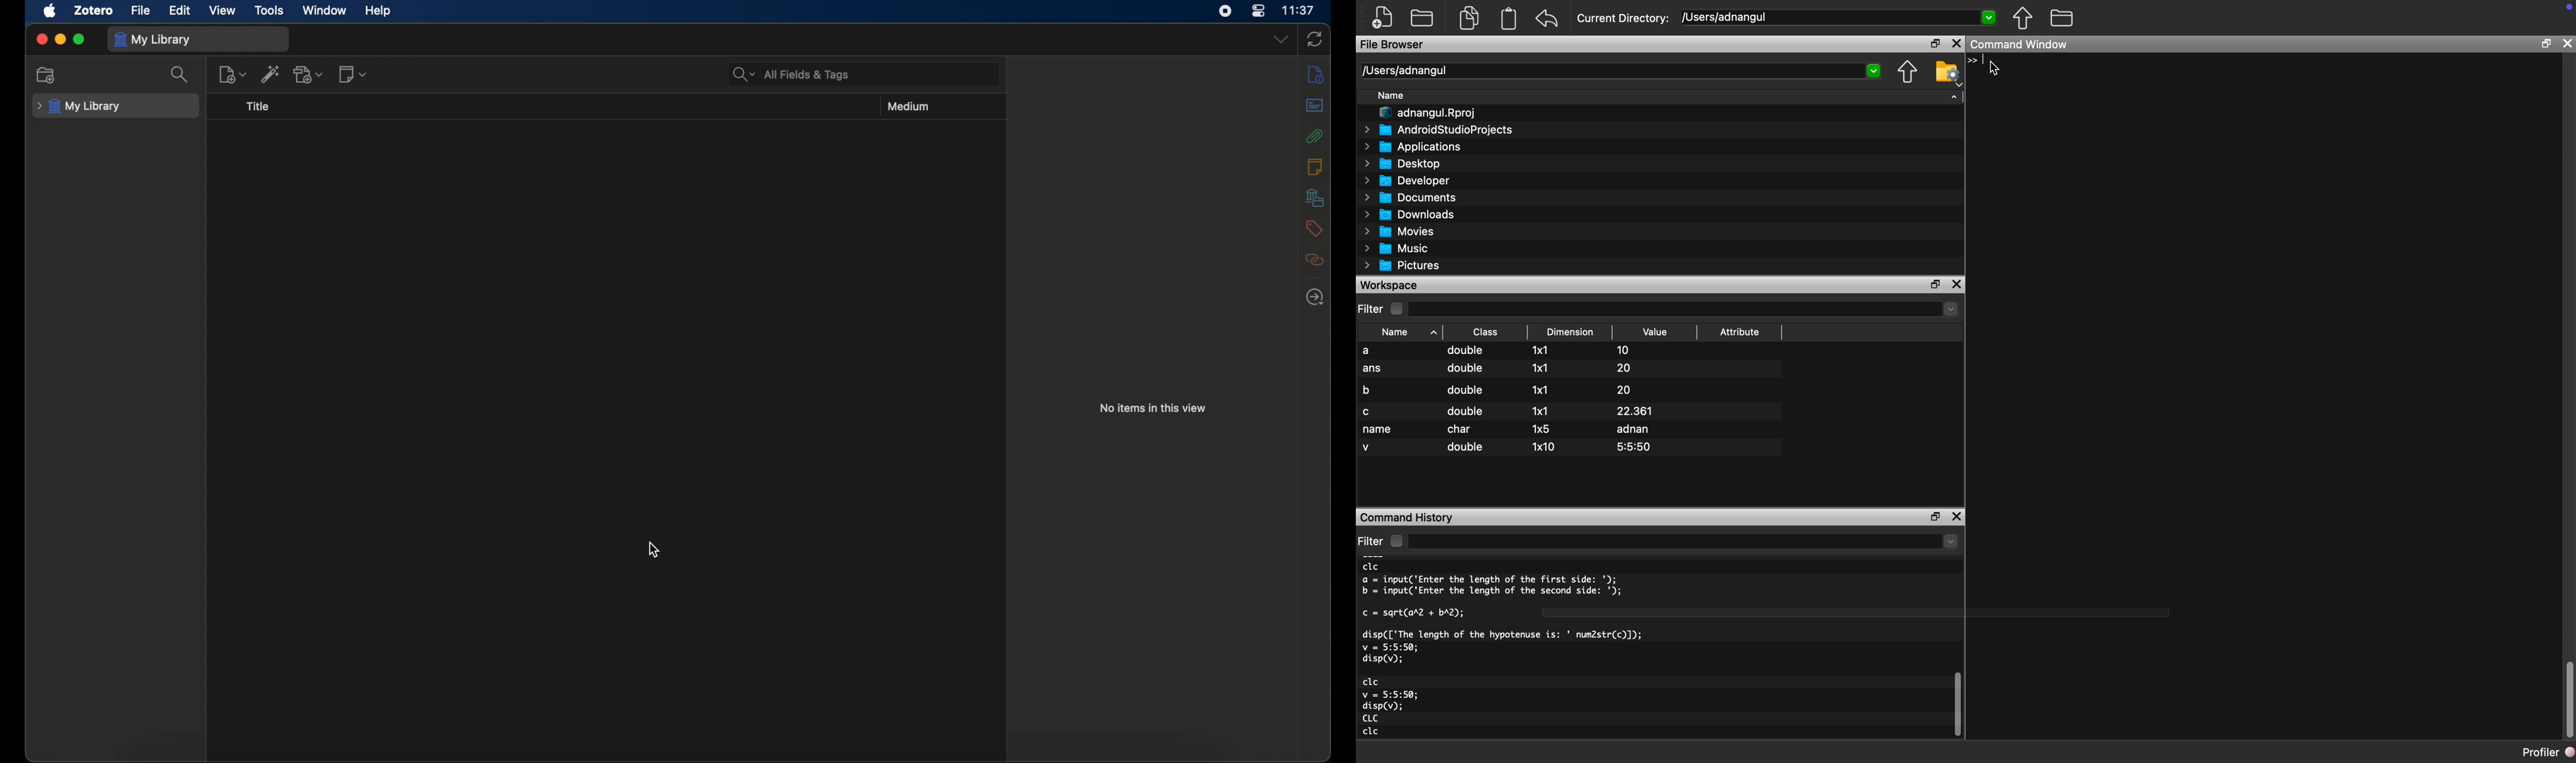  What do you see at coordinates (1315, 73) in the screenshot?
I see `info` at bounding box center [1315, 73].